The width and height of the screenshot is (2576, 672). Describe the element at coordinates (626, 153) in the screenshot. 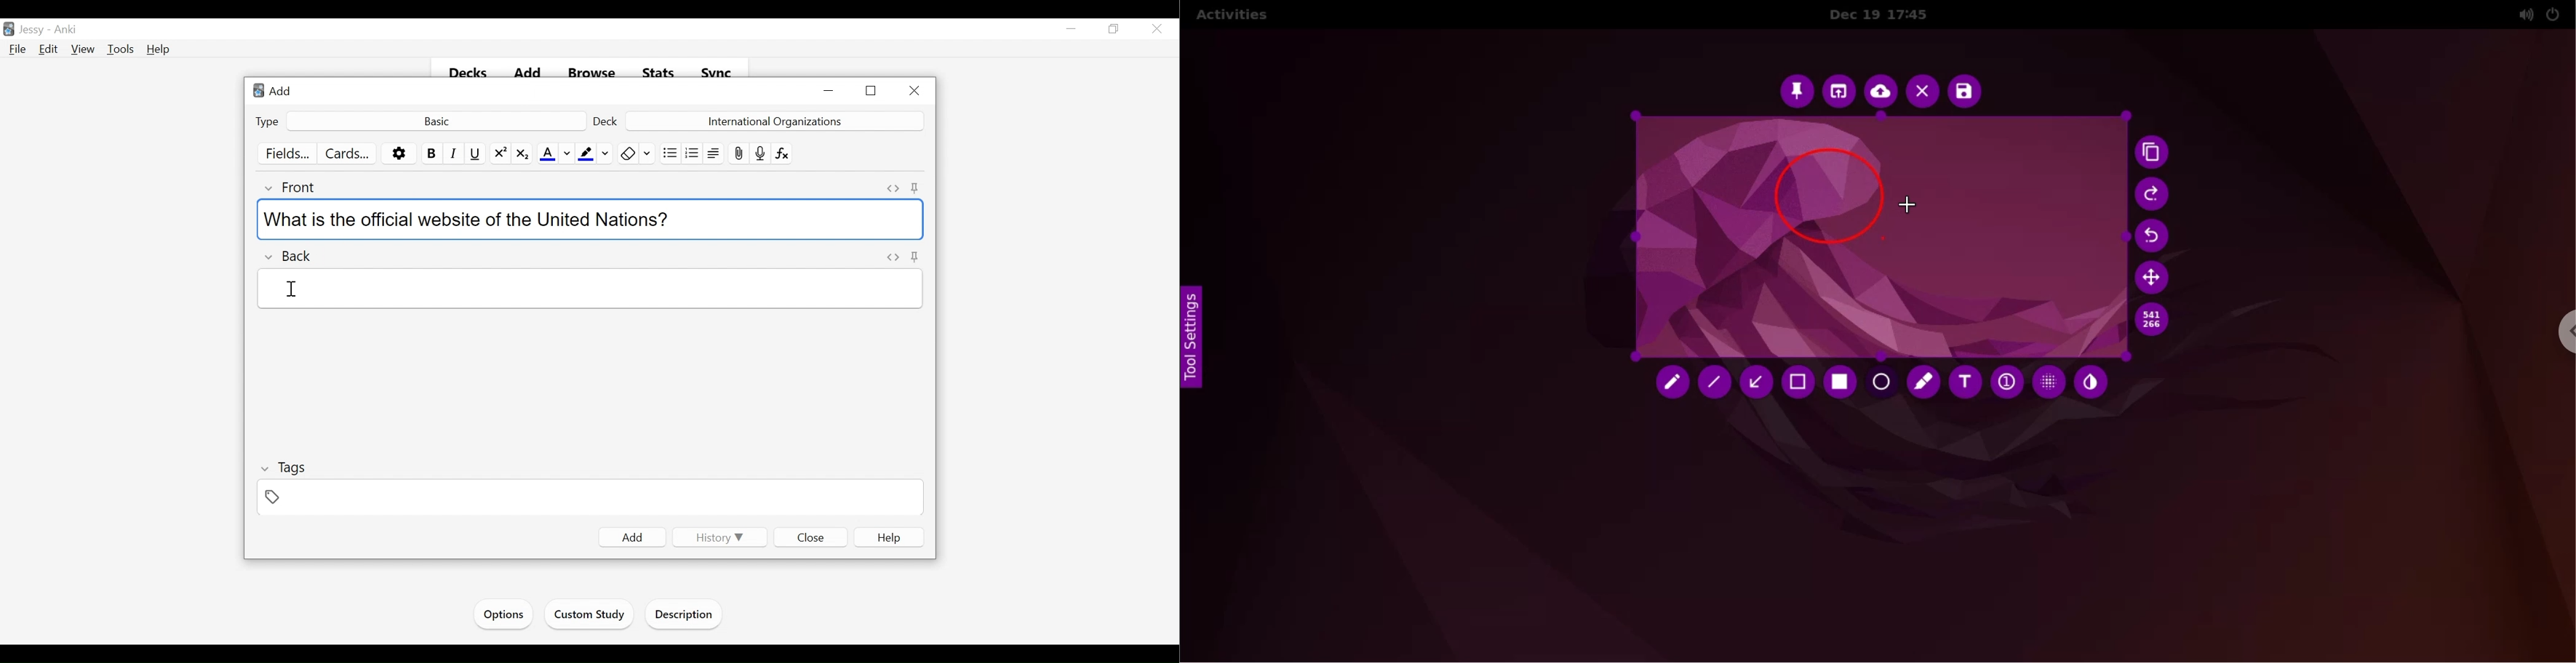

I see `Clear formatting` at that location.